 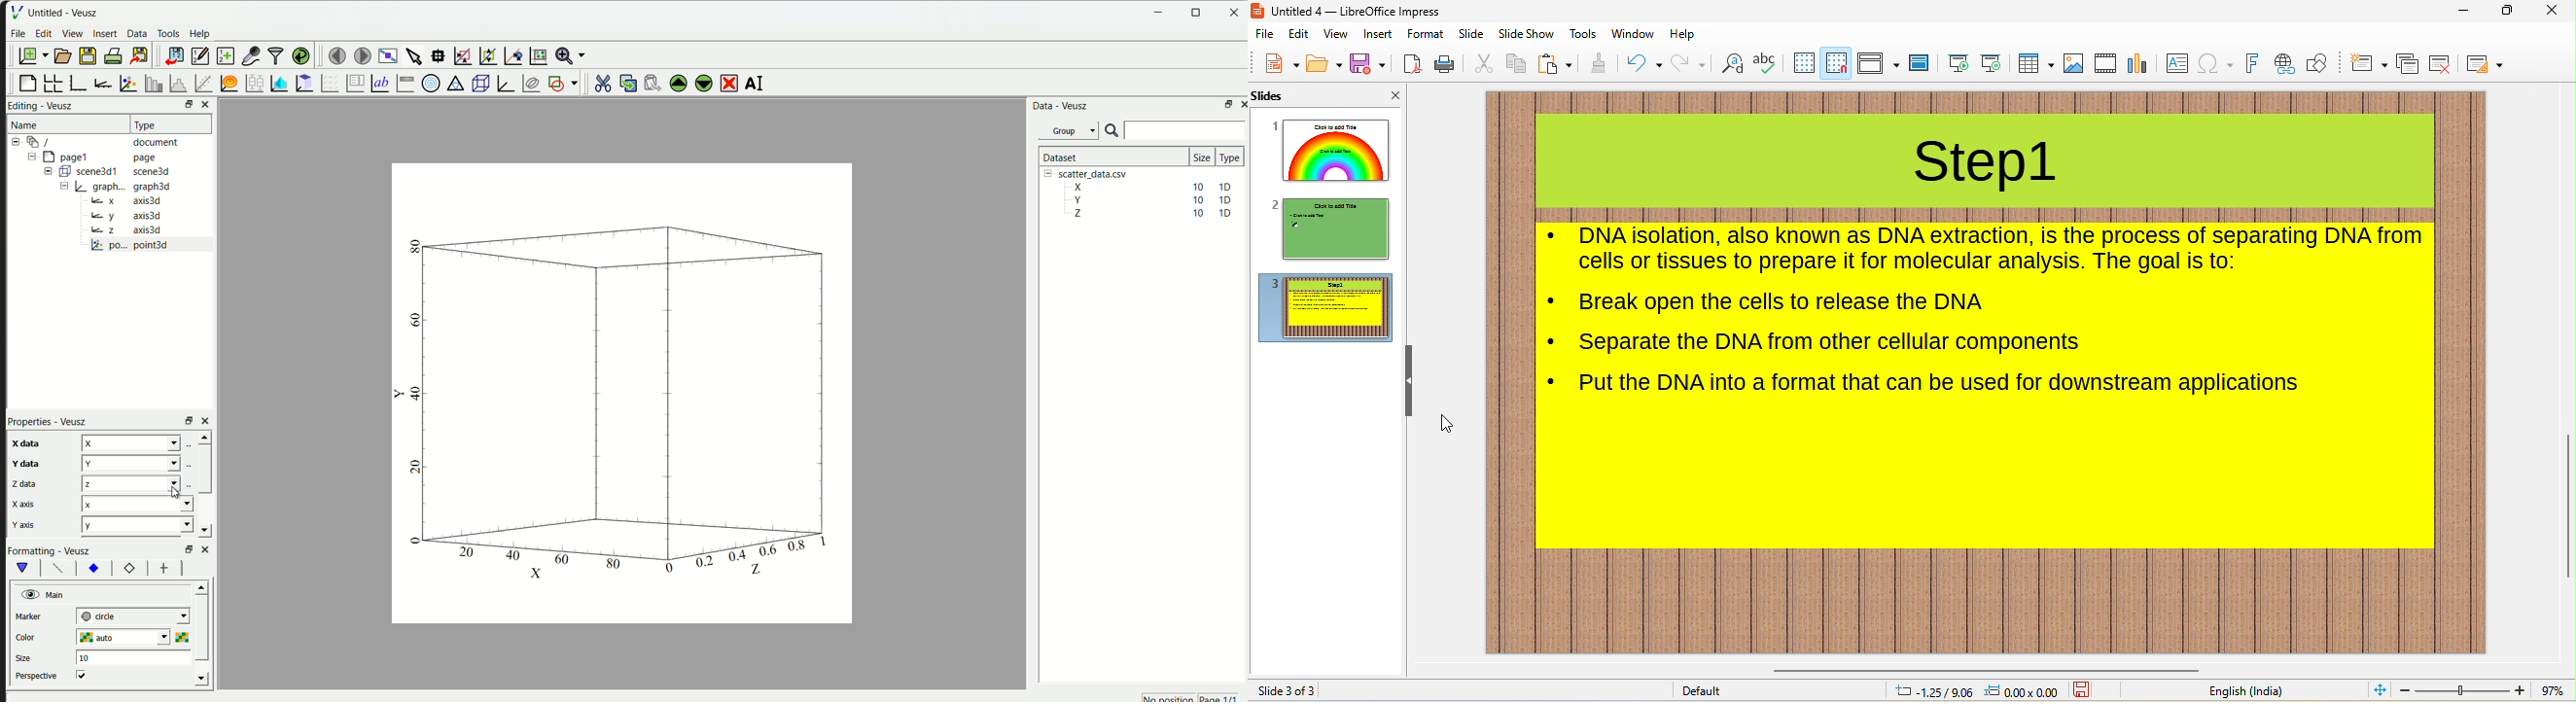 What do you see at coordinates (137, 525) in the screenshot?
I see `y` at bounding box center [137, 525].